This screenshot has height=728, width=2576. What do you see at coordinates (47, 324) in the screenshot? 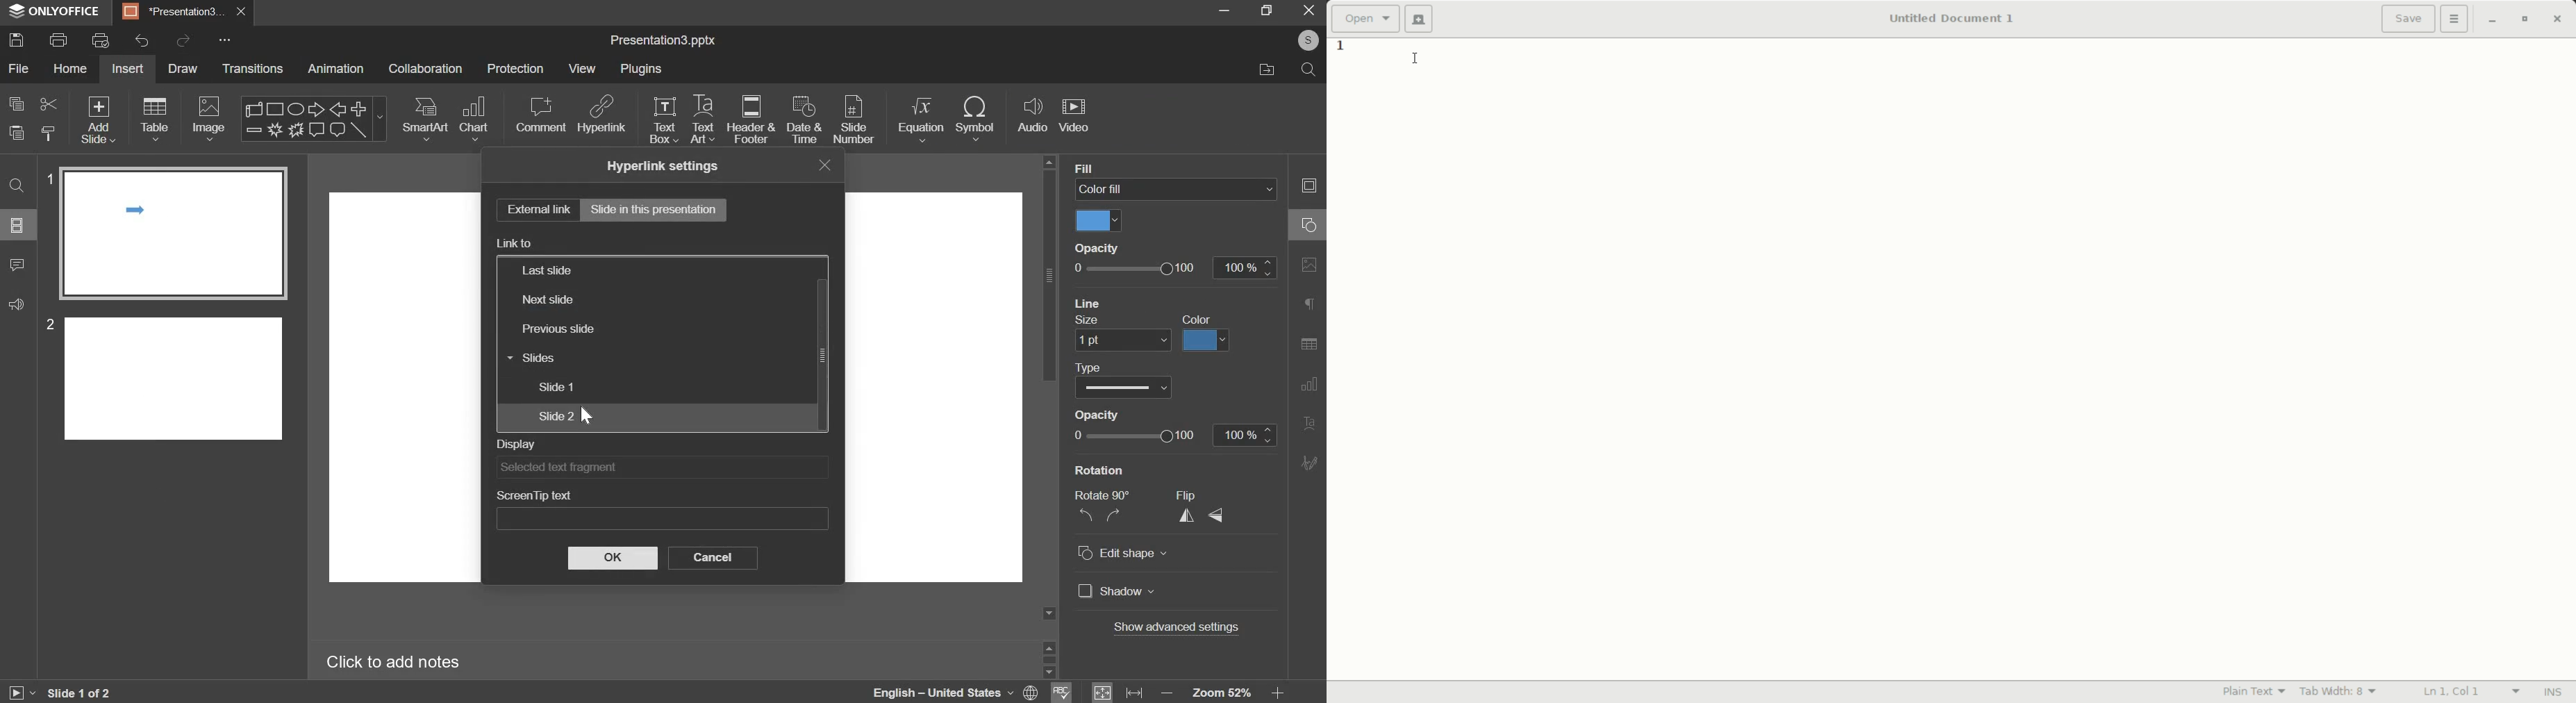
I see `slide number` at bounding box center [47, 324].